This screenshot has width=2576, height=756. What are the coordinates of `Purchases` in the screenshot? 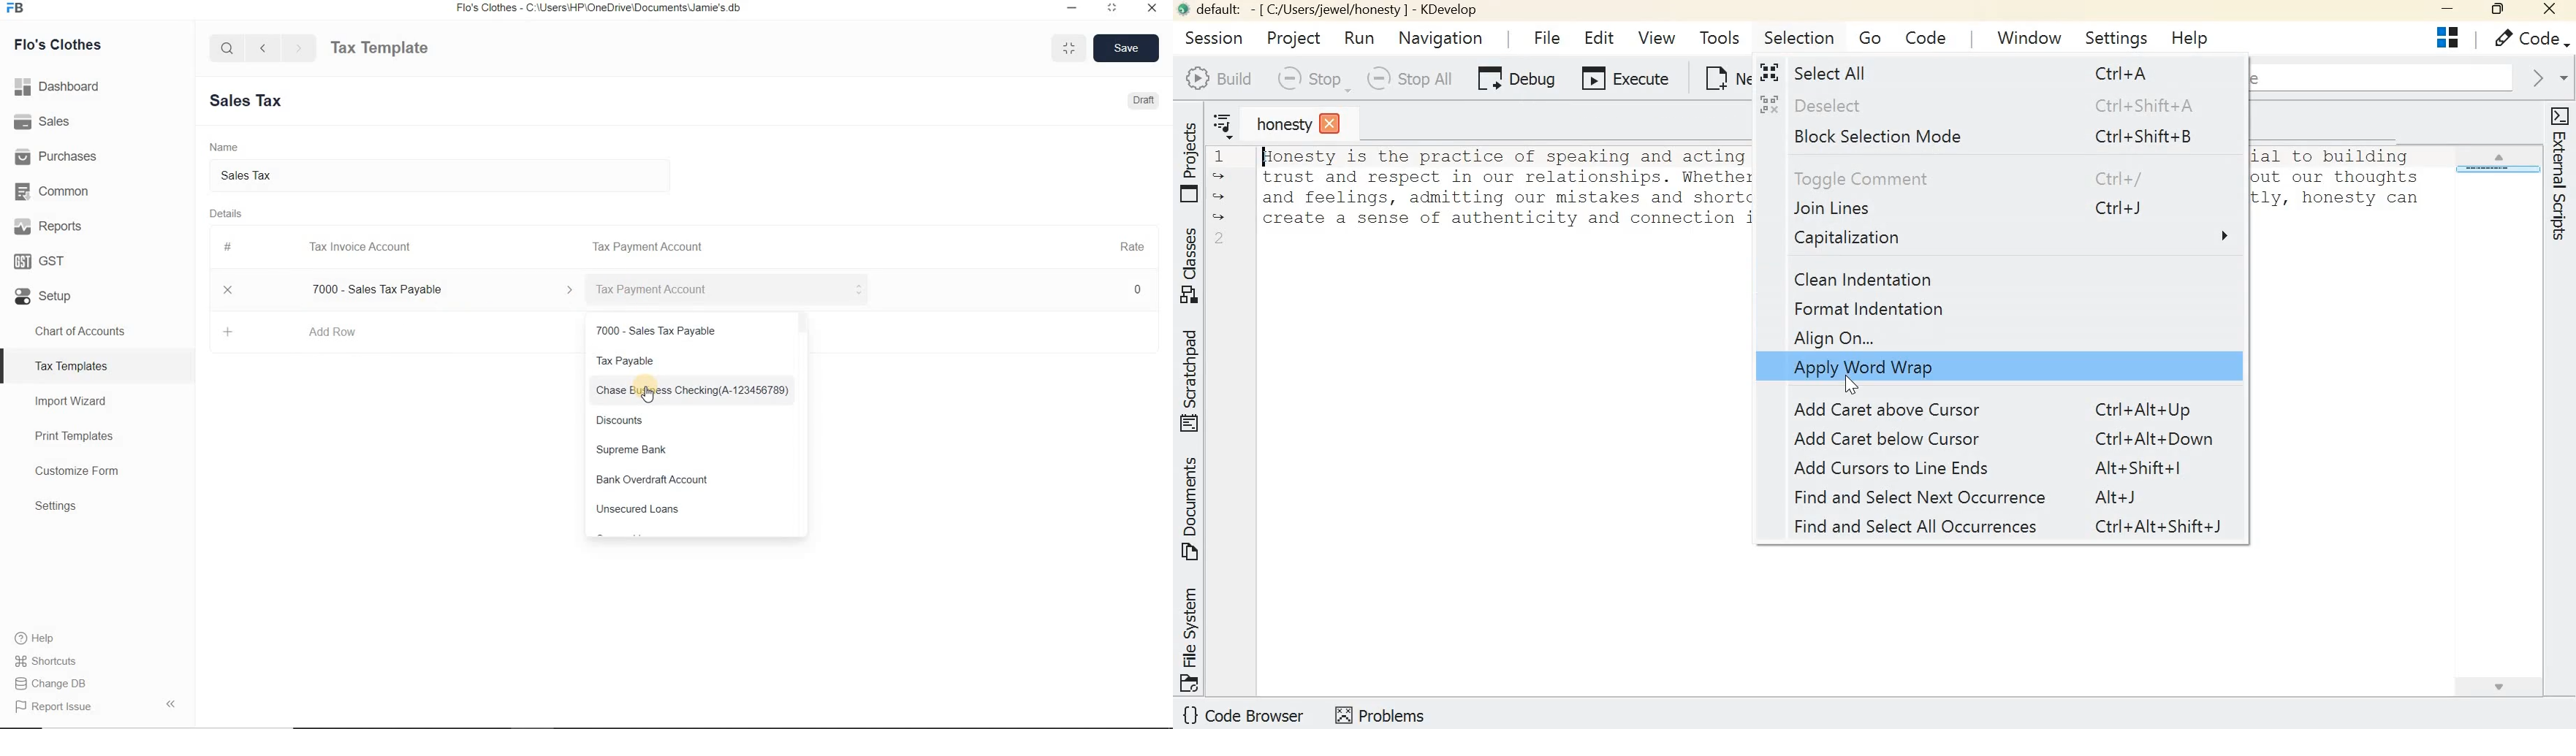 It's located at (97, 154).